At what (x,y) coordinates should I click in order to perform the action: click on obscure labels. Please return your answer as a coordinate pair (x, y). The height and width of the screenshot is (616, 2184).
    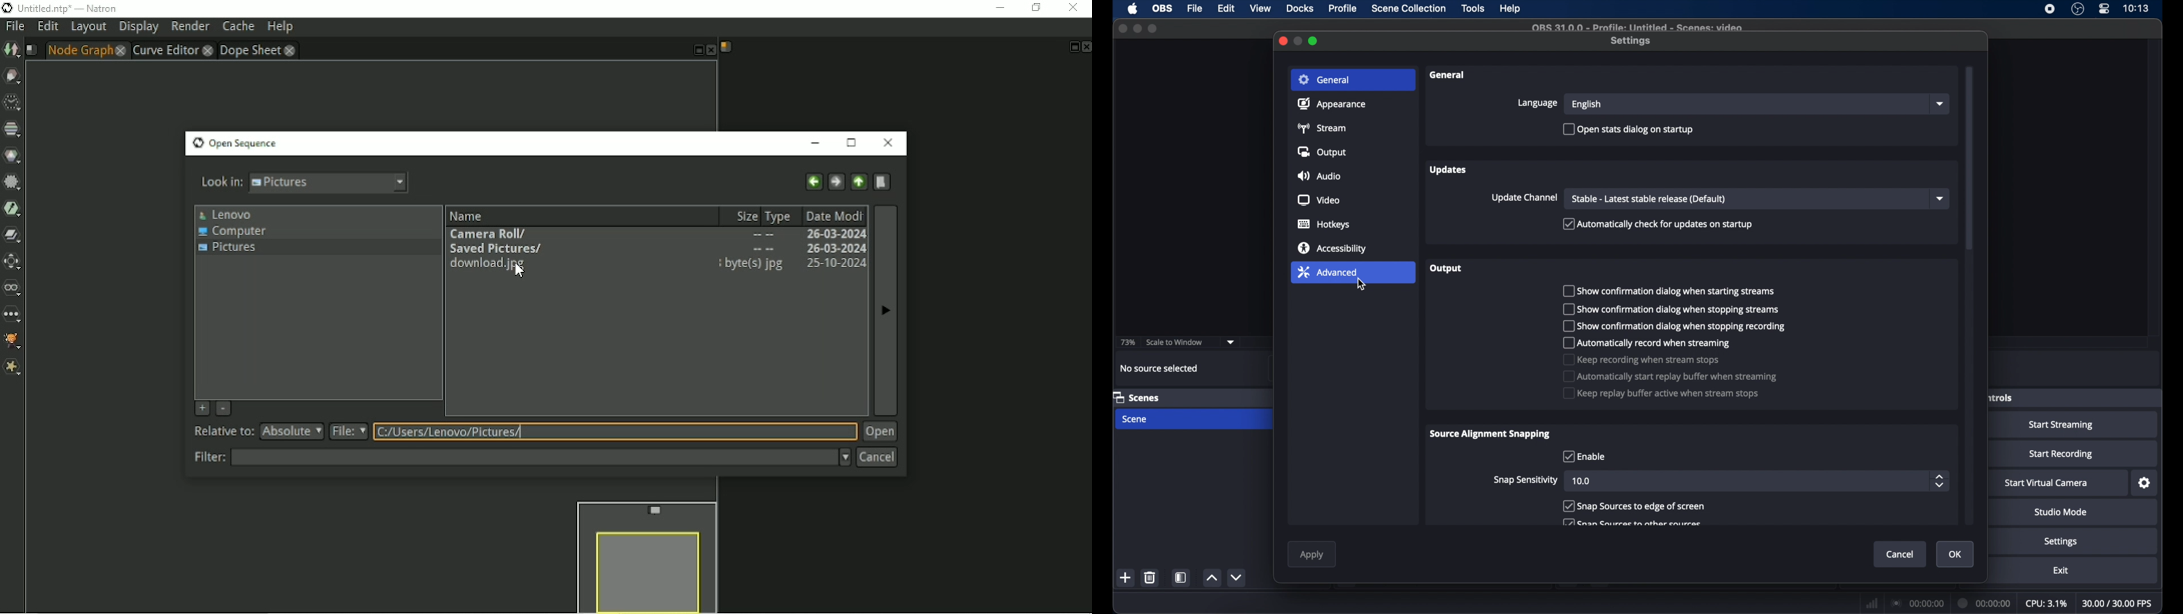
    Looking at the image, I should click on (2000, 396).